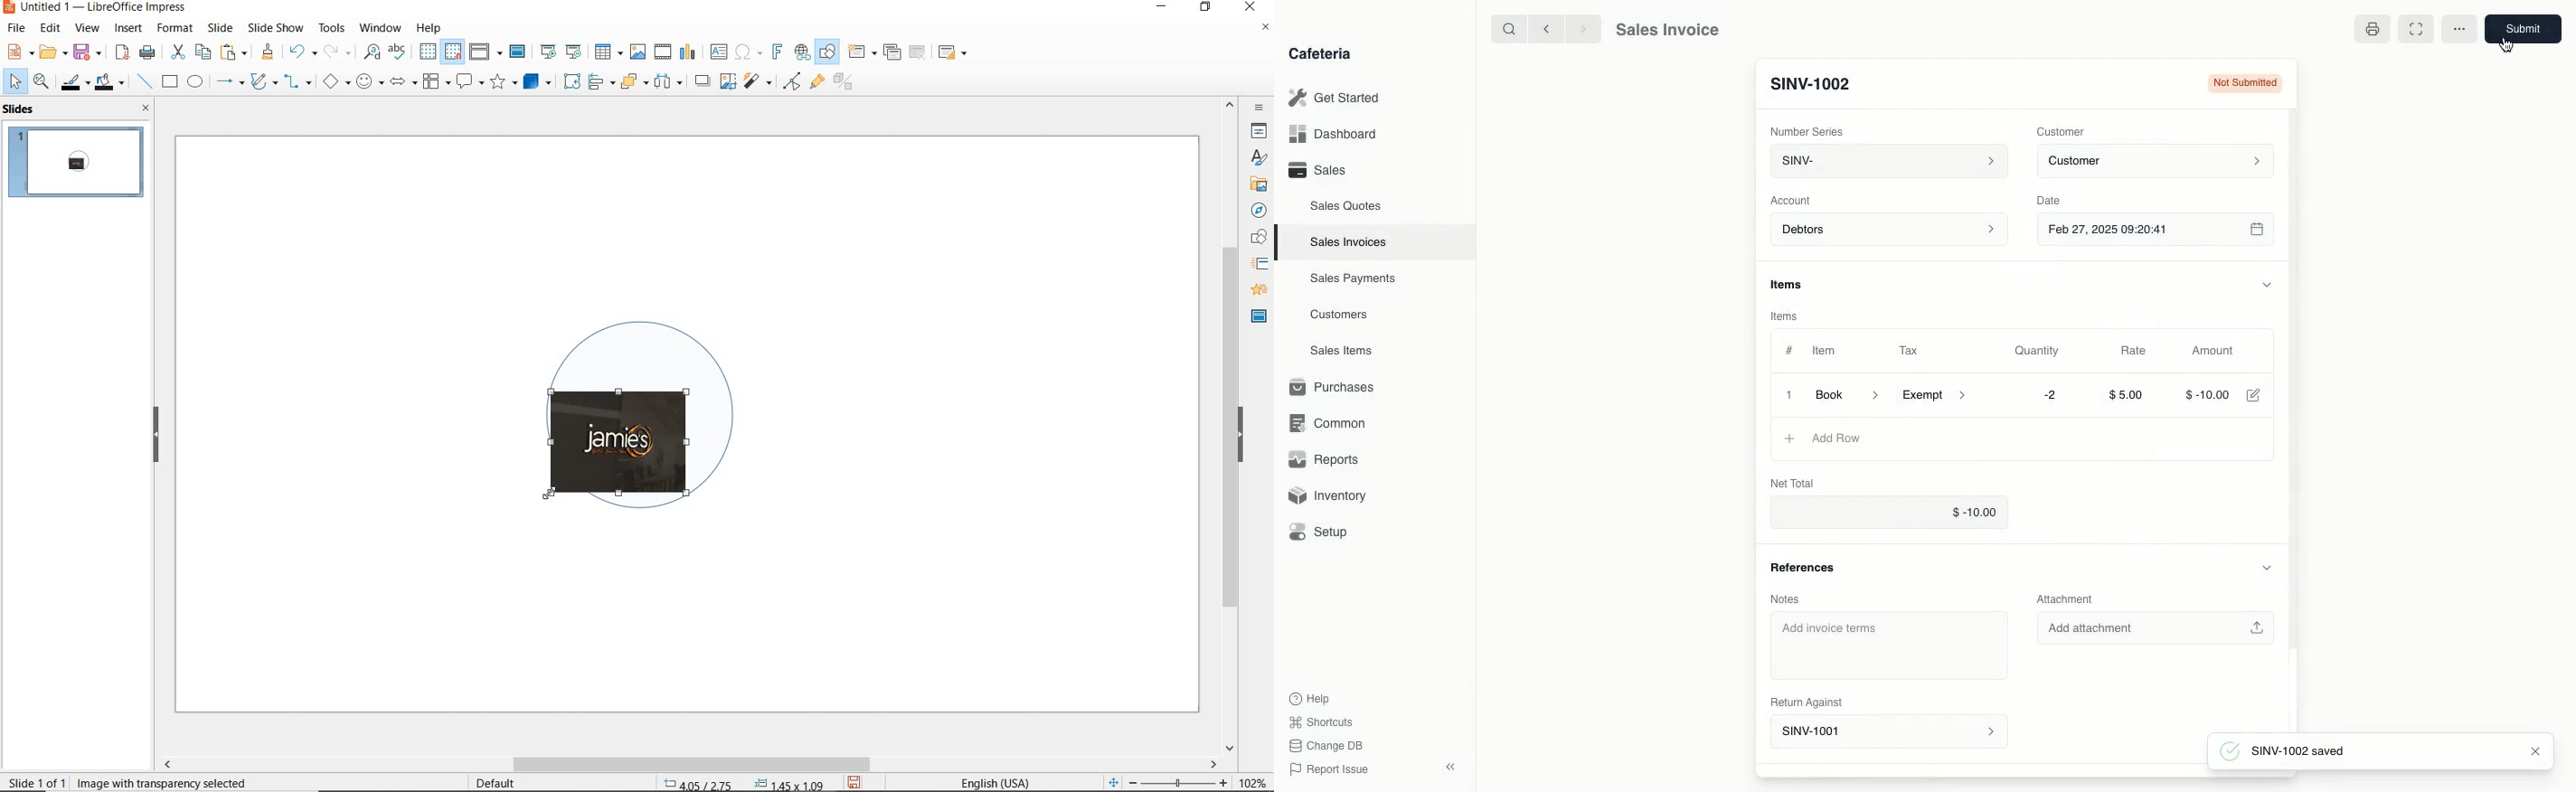  What do you see at coordinates (1328, 422) in the screenshot?
I see `‘Common` at bounding box center [1328, 422].